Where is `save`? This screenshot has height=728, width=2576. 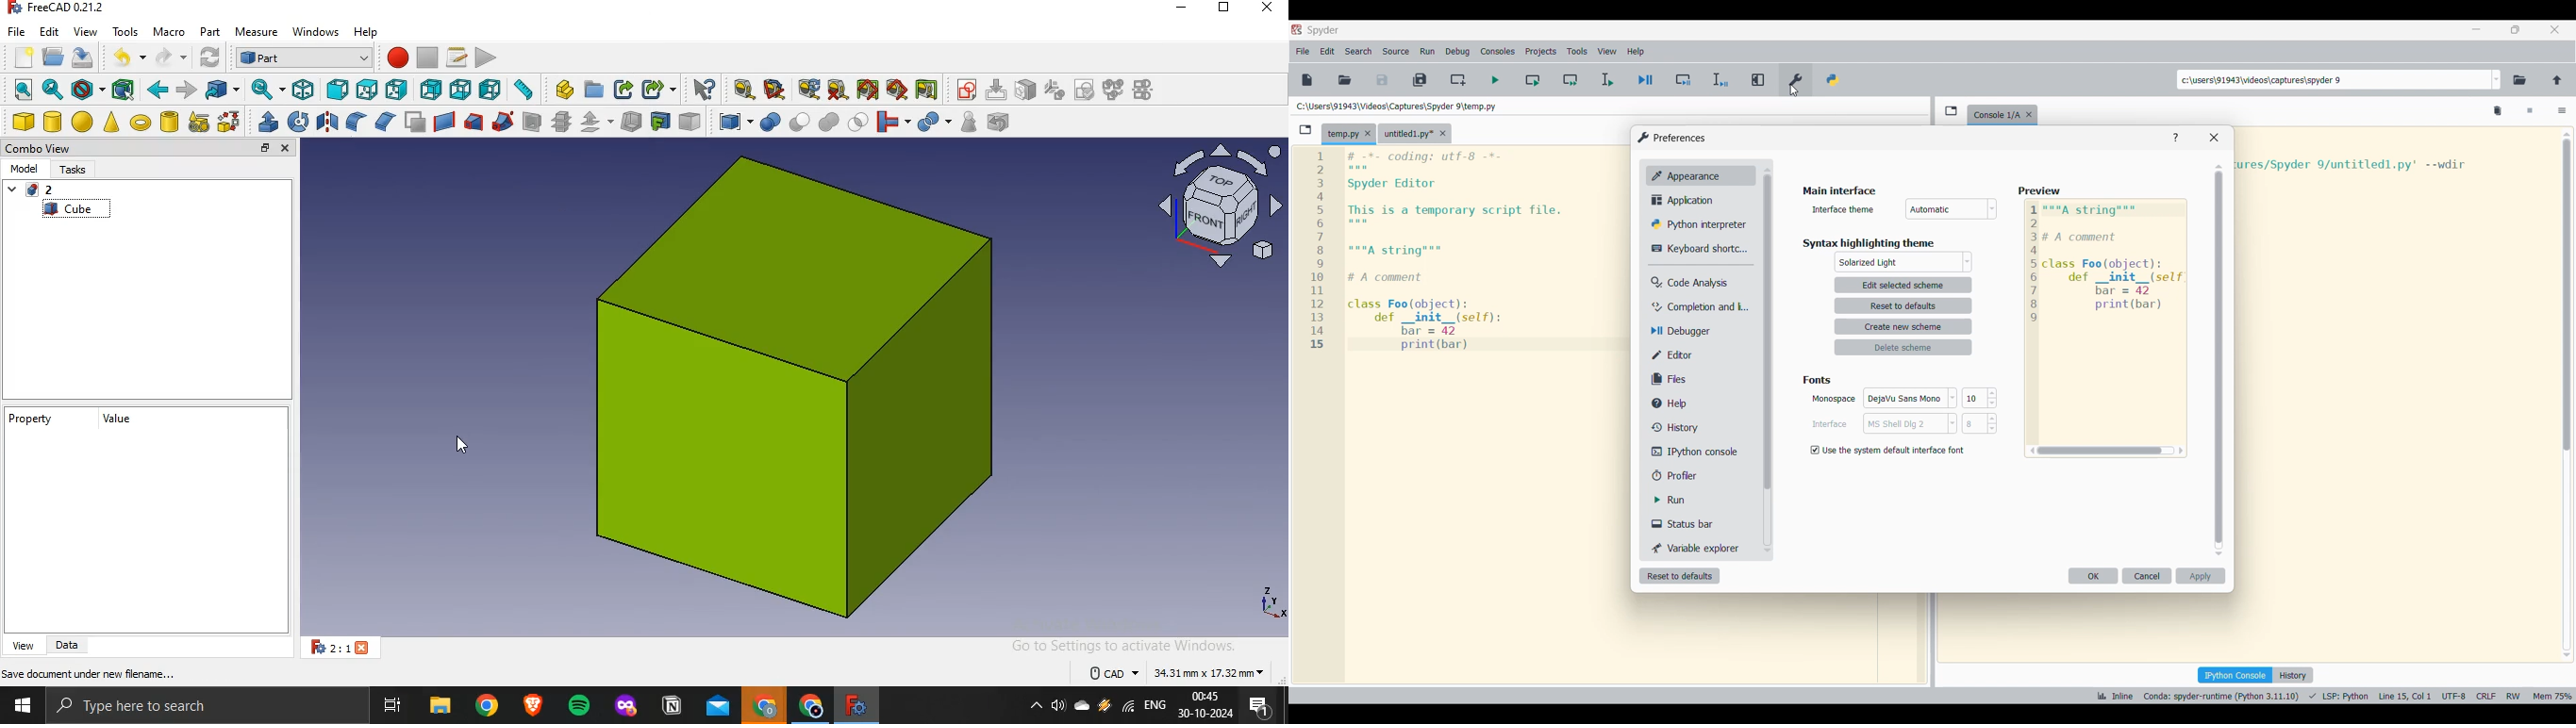 save is located at coordinates (83, 58).